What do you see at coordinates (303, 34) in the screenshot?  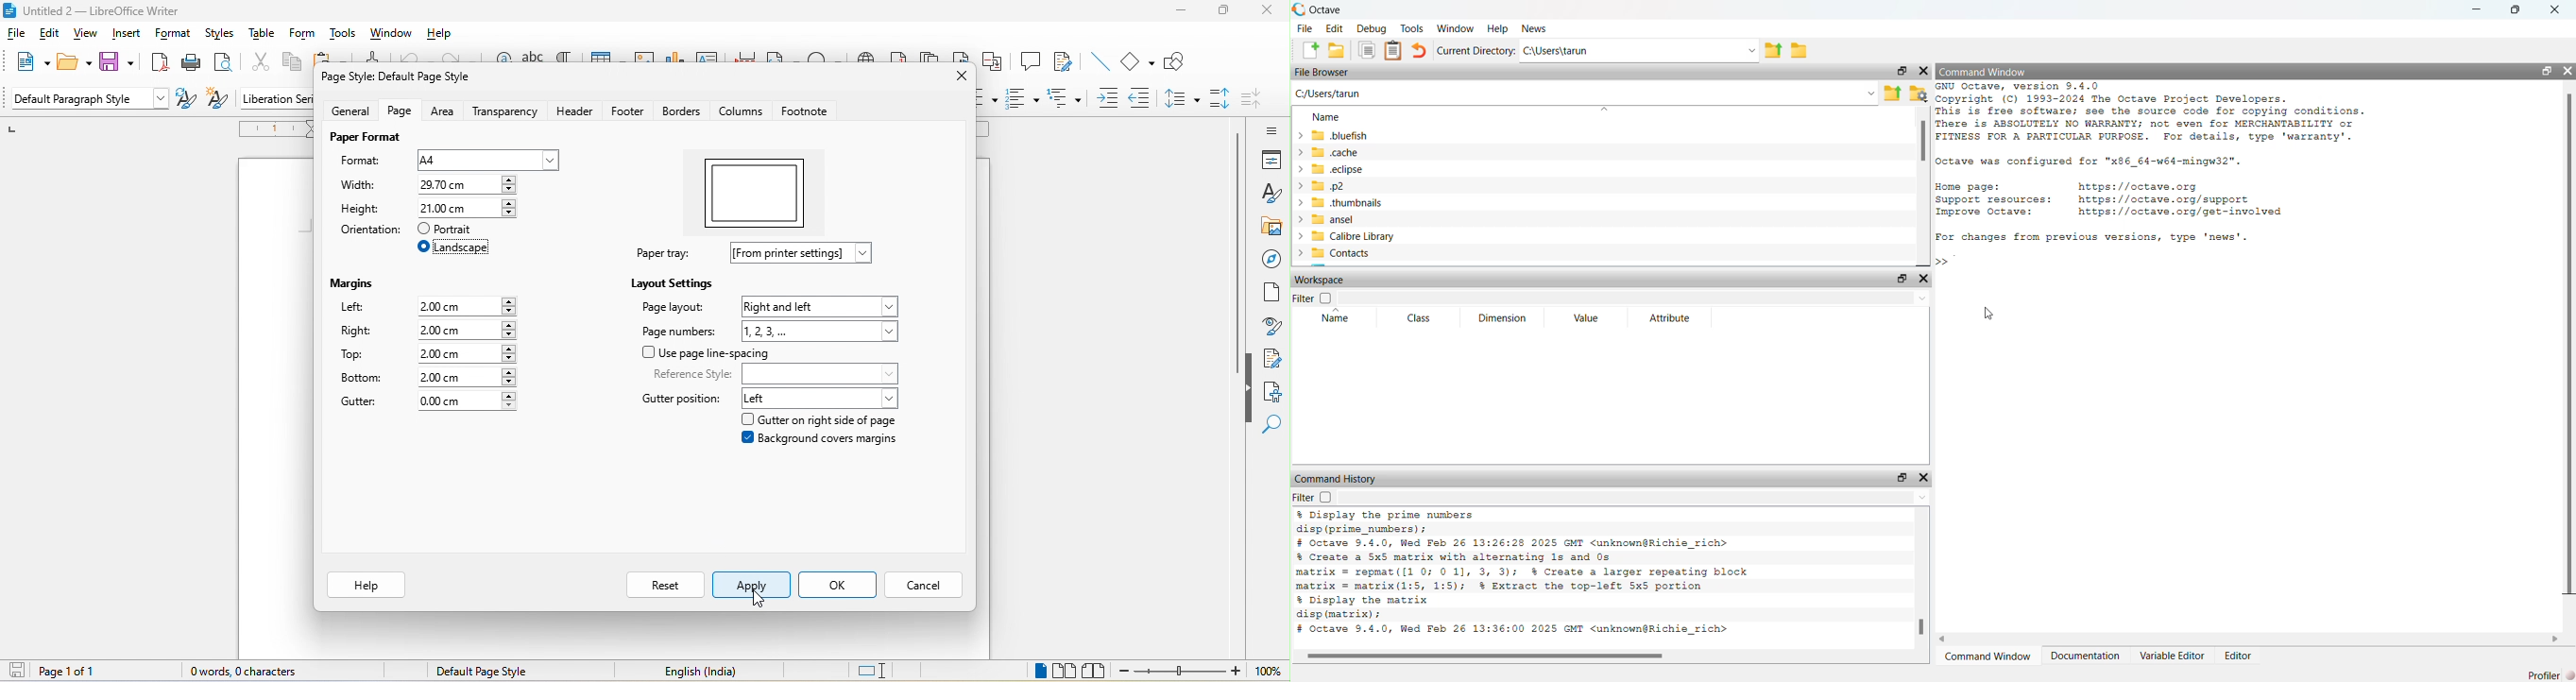 I see `form` at bounding box center [303, 34].